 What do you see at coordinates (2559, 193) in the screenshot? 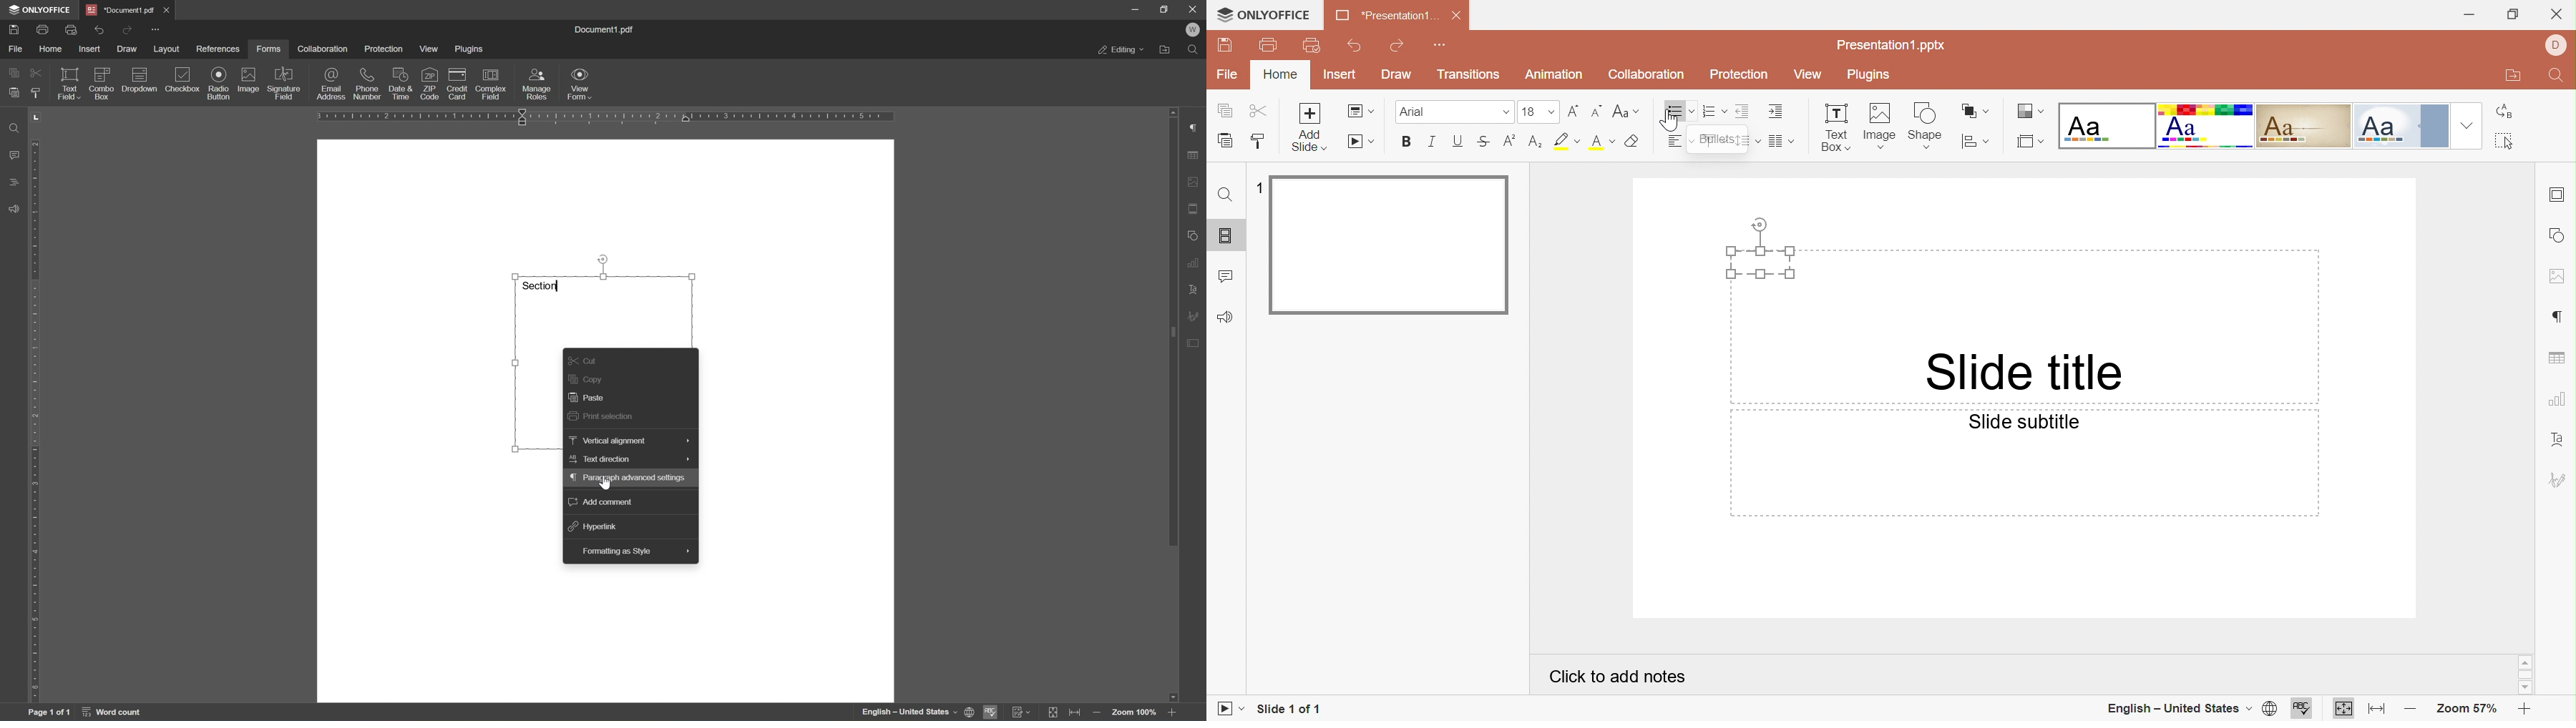
I see `slide settings` at bounding box center [2559, 193].